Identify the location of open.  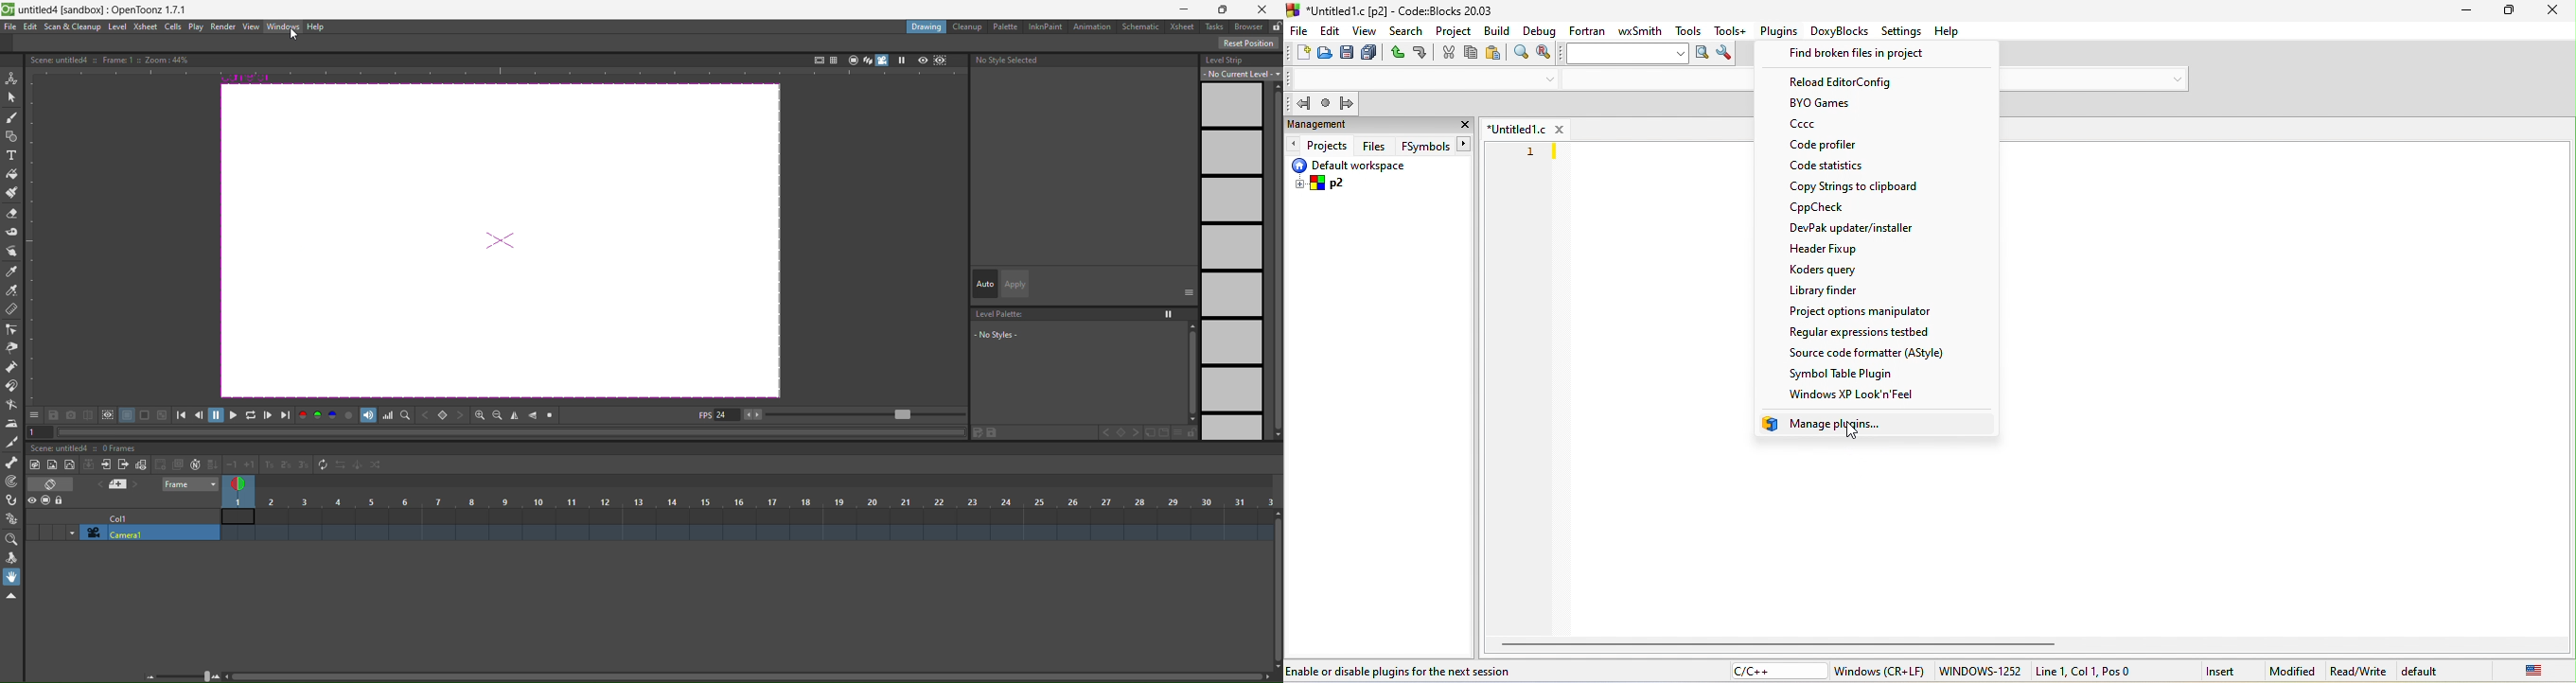
(1323, 54).